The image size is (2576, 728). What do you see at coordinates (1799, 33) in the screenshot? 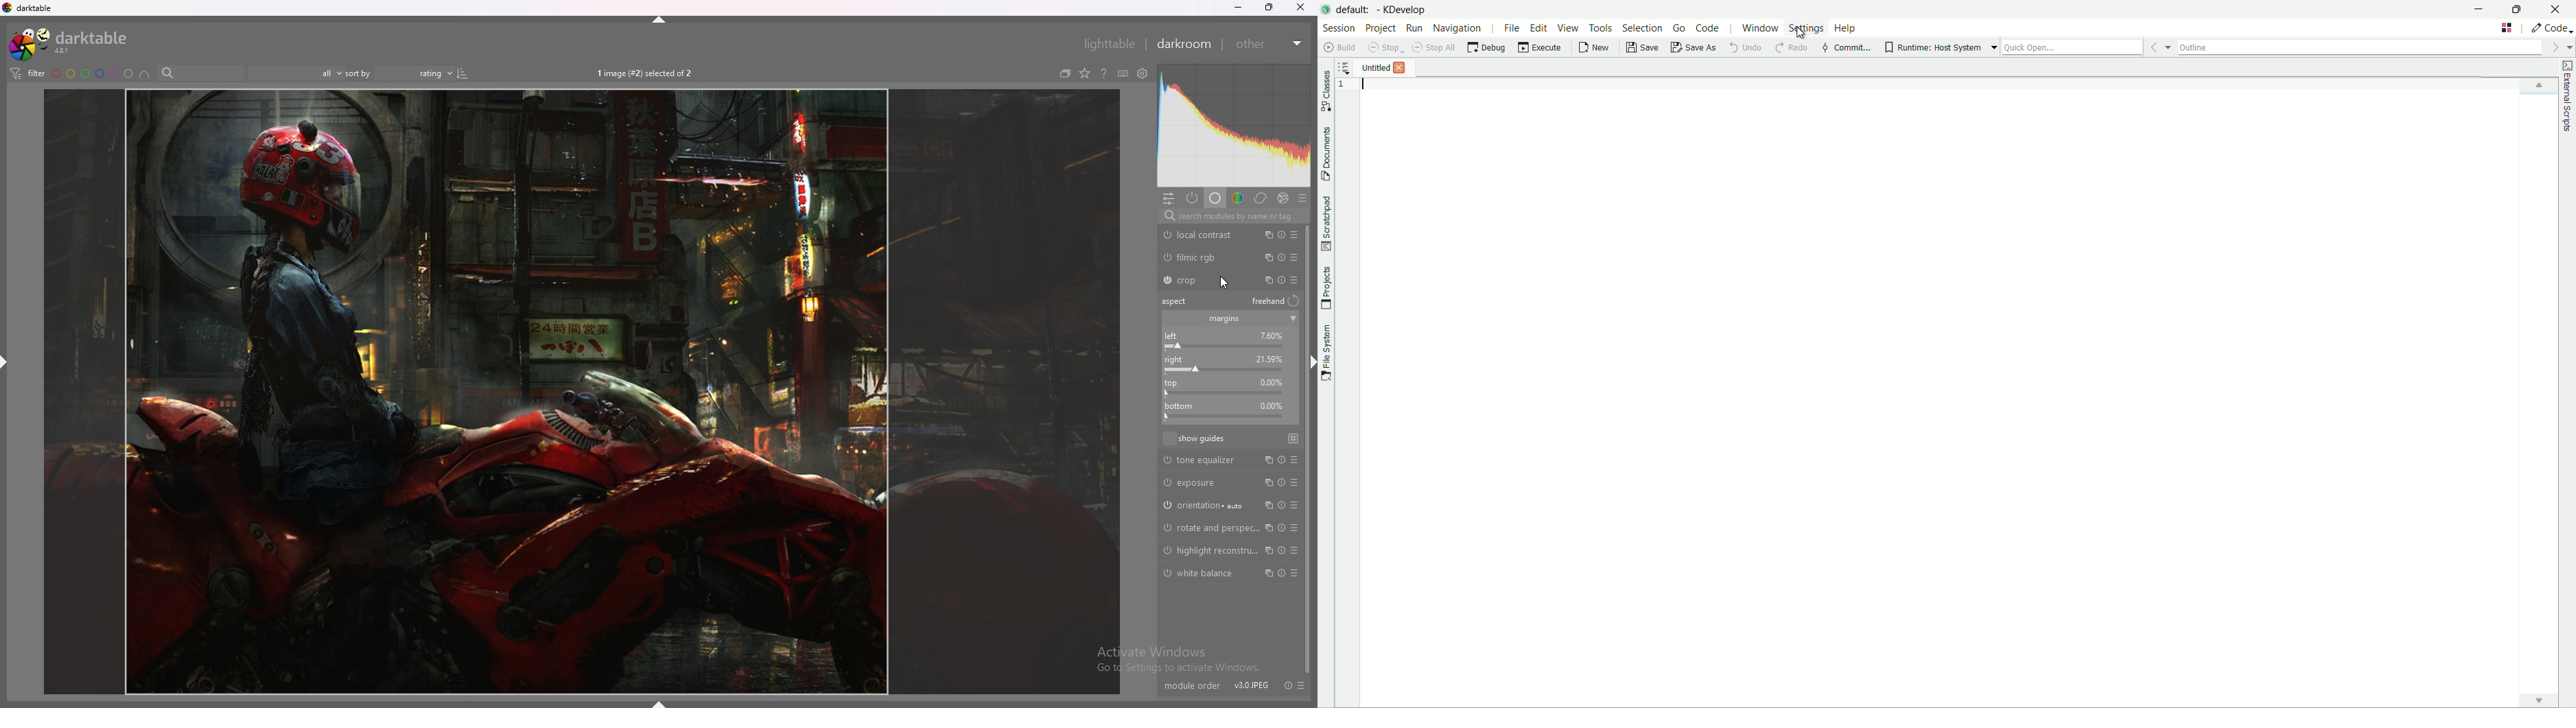
I see `Cursor` at bounding box center [1799, 33].